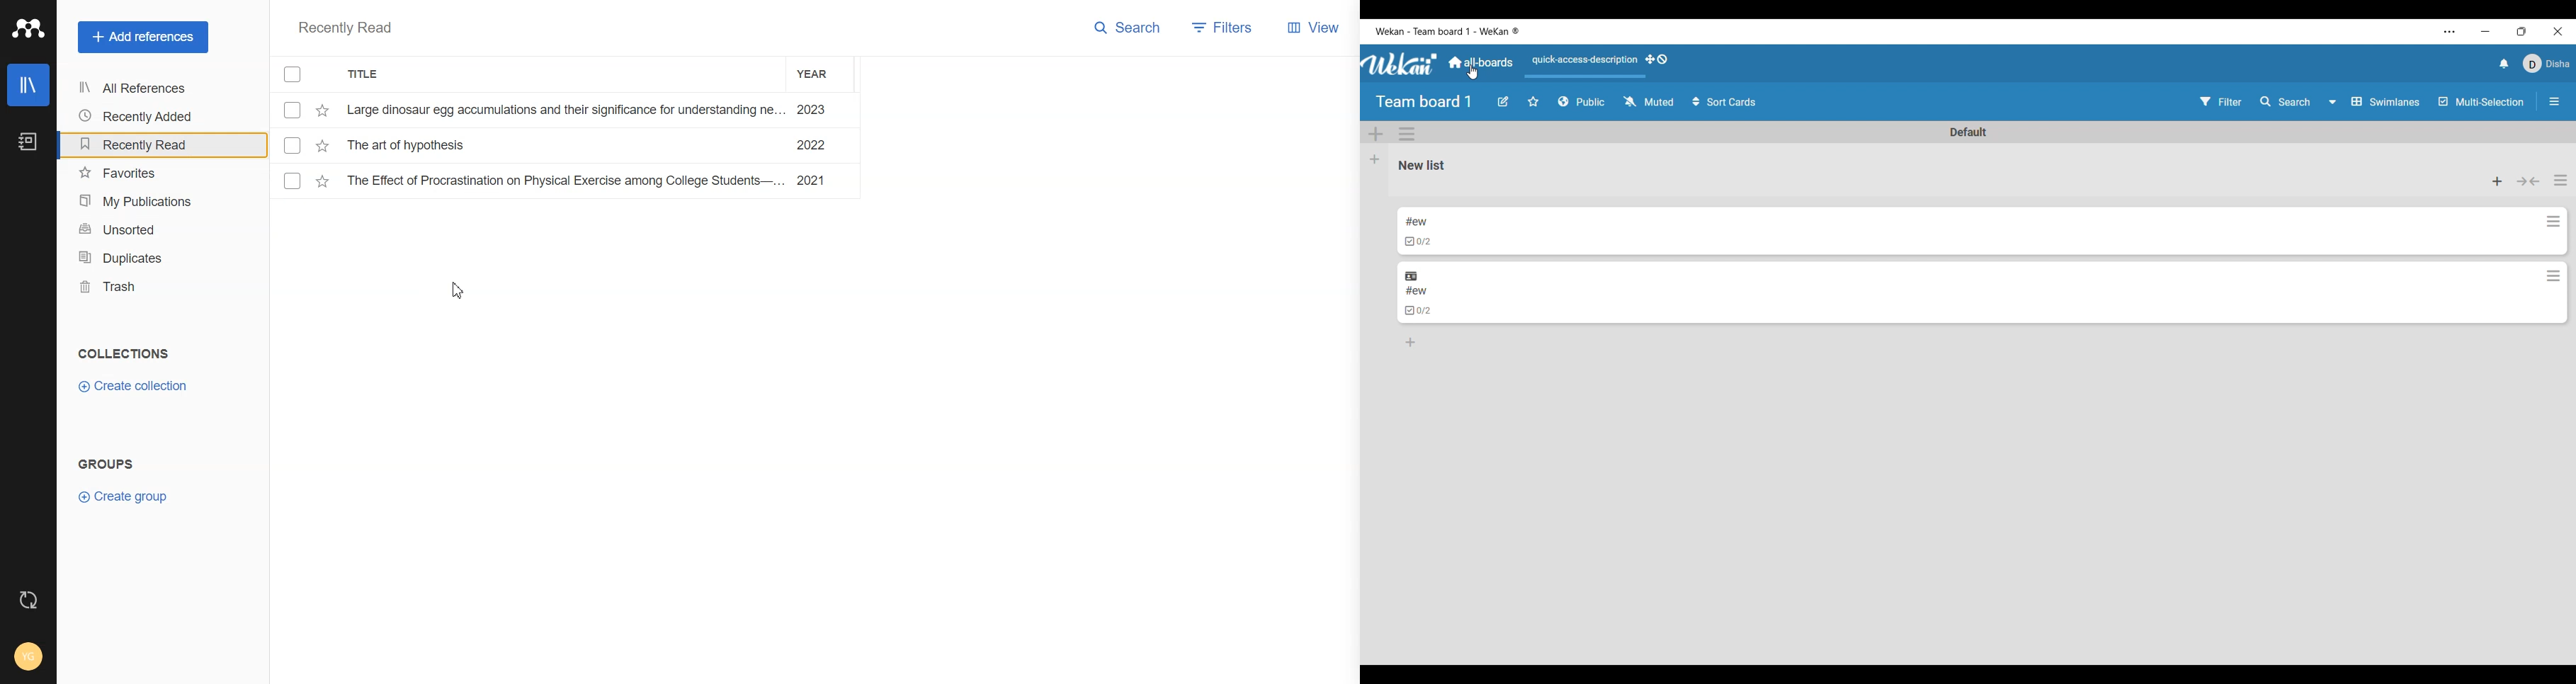 The image size is (2576, 700). I want to click on Trash, so click(148, 288).